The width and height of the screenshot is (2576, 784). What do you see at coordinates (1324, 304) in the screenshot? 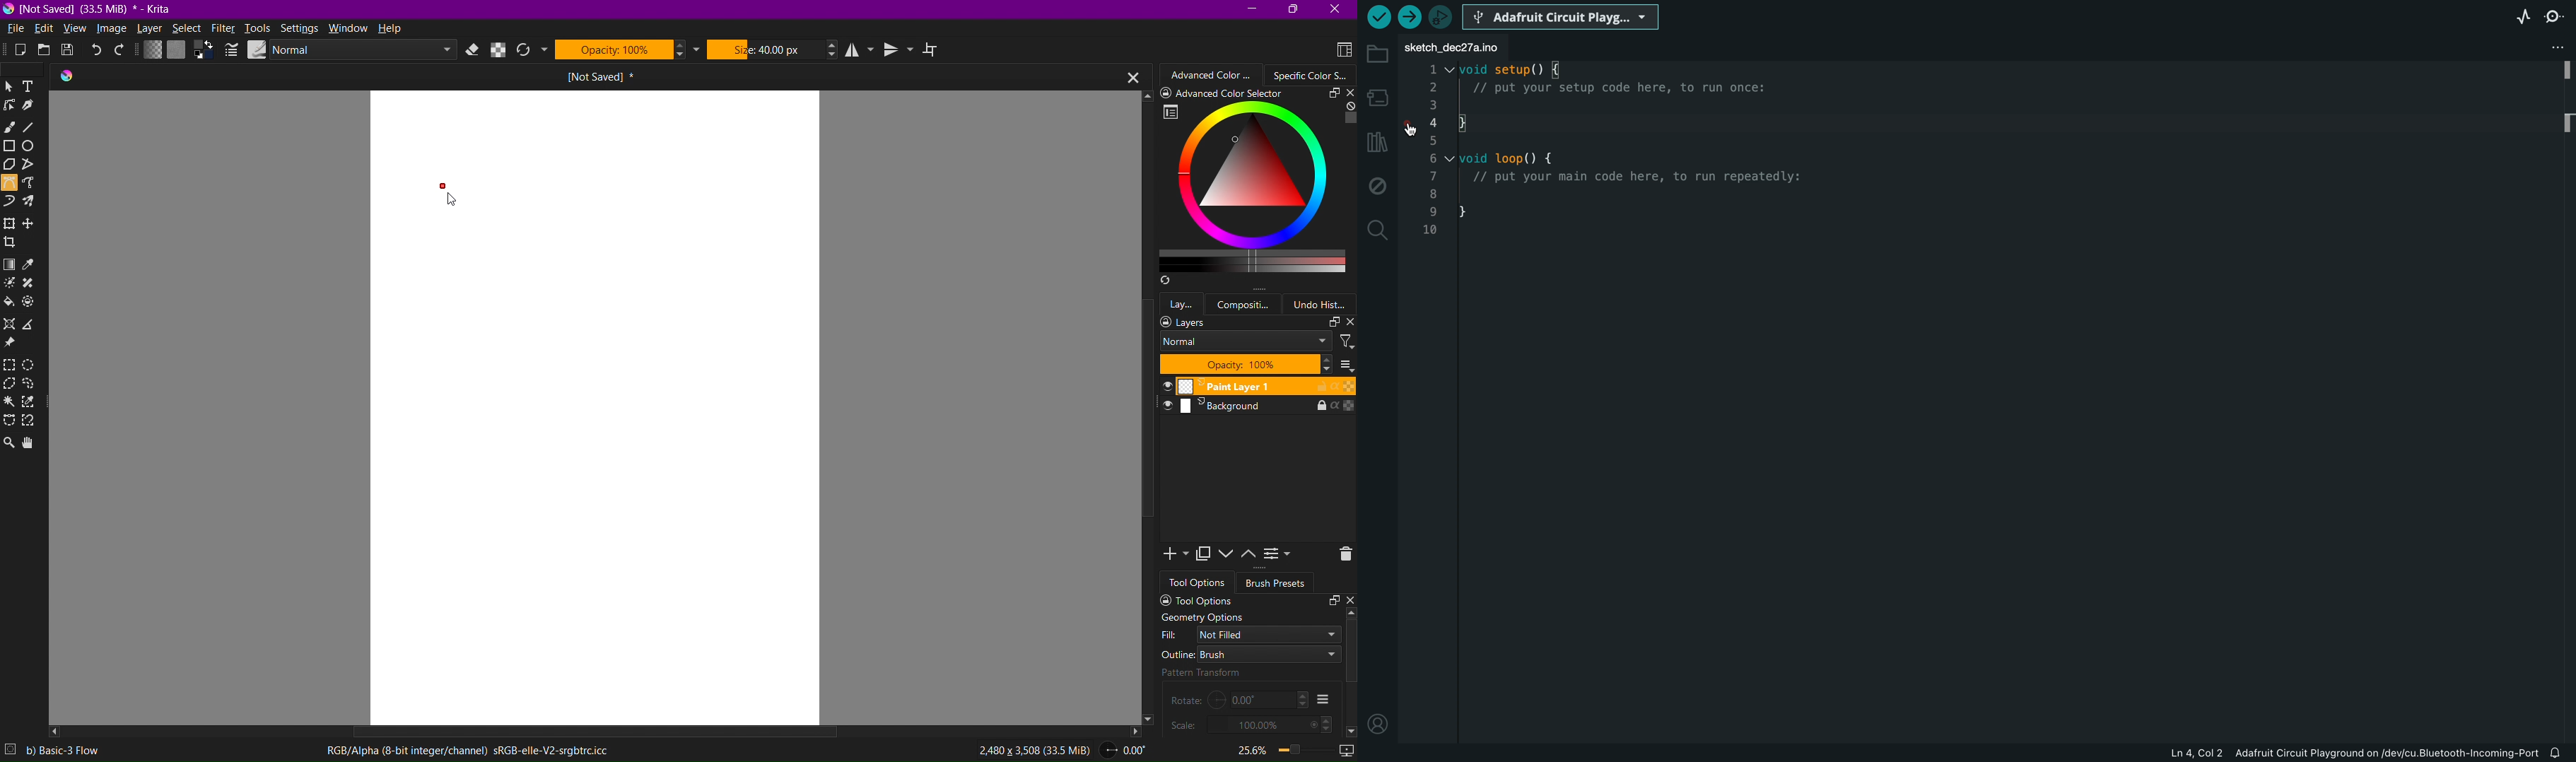
I see `Undo History` at bounding box center [1324, 304].